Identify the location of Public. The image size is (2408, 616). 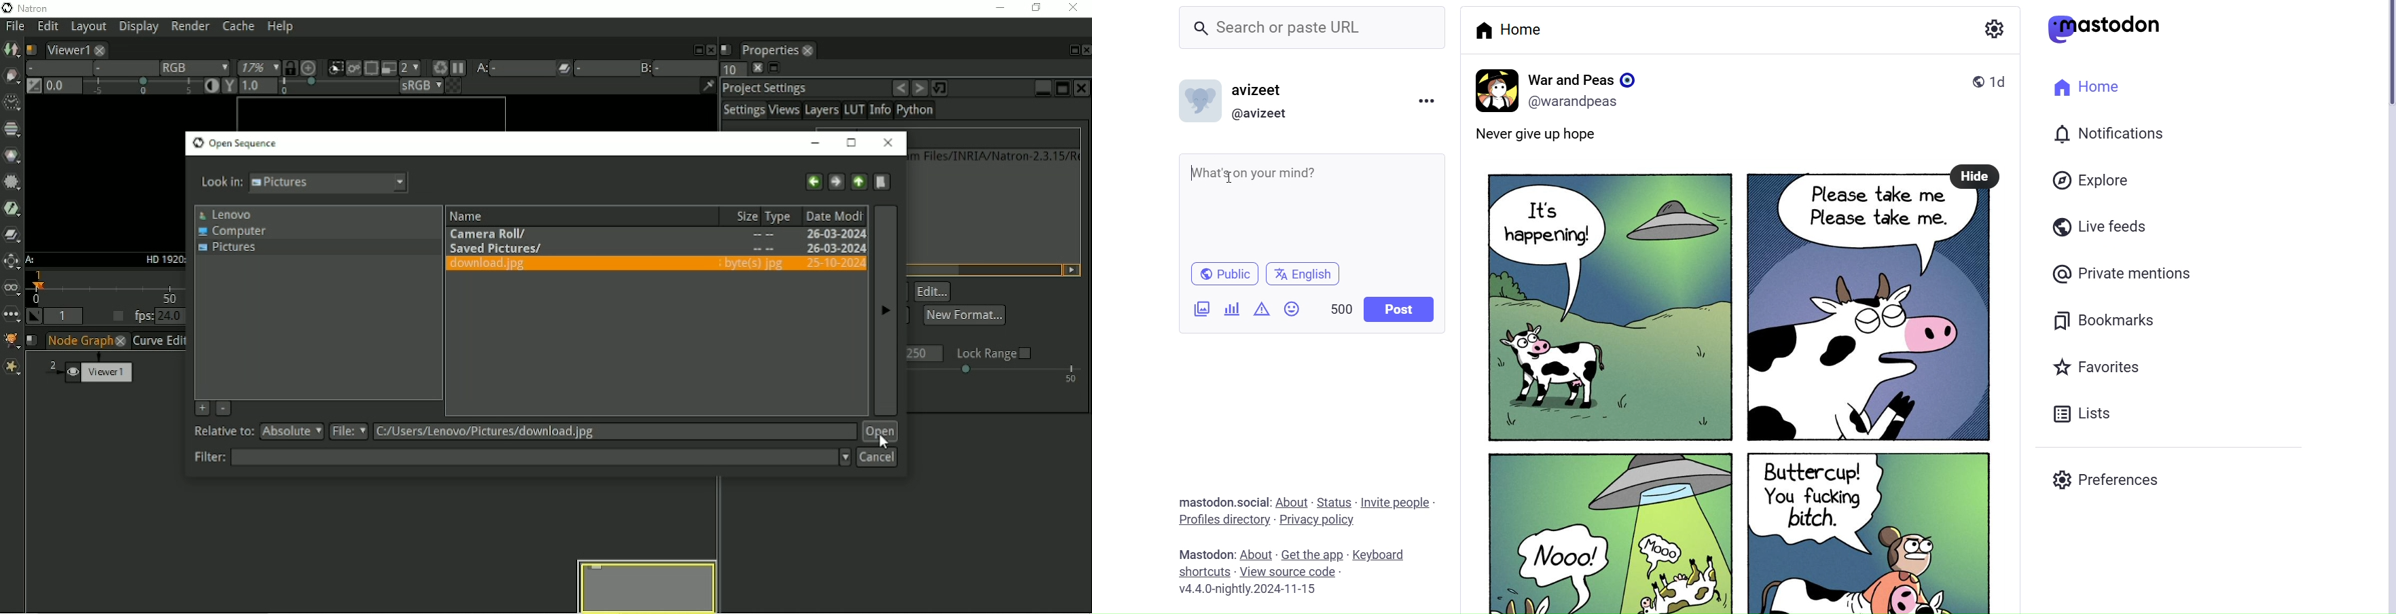
(1221, 274).